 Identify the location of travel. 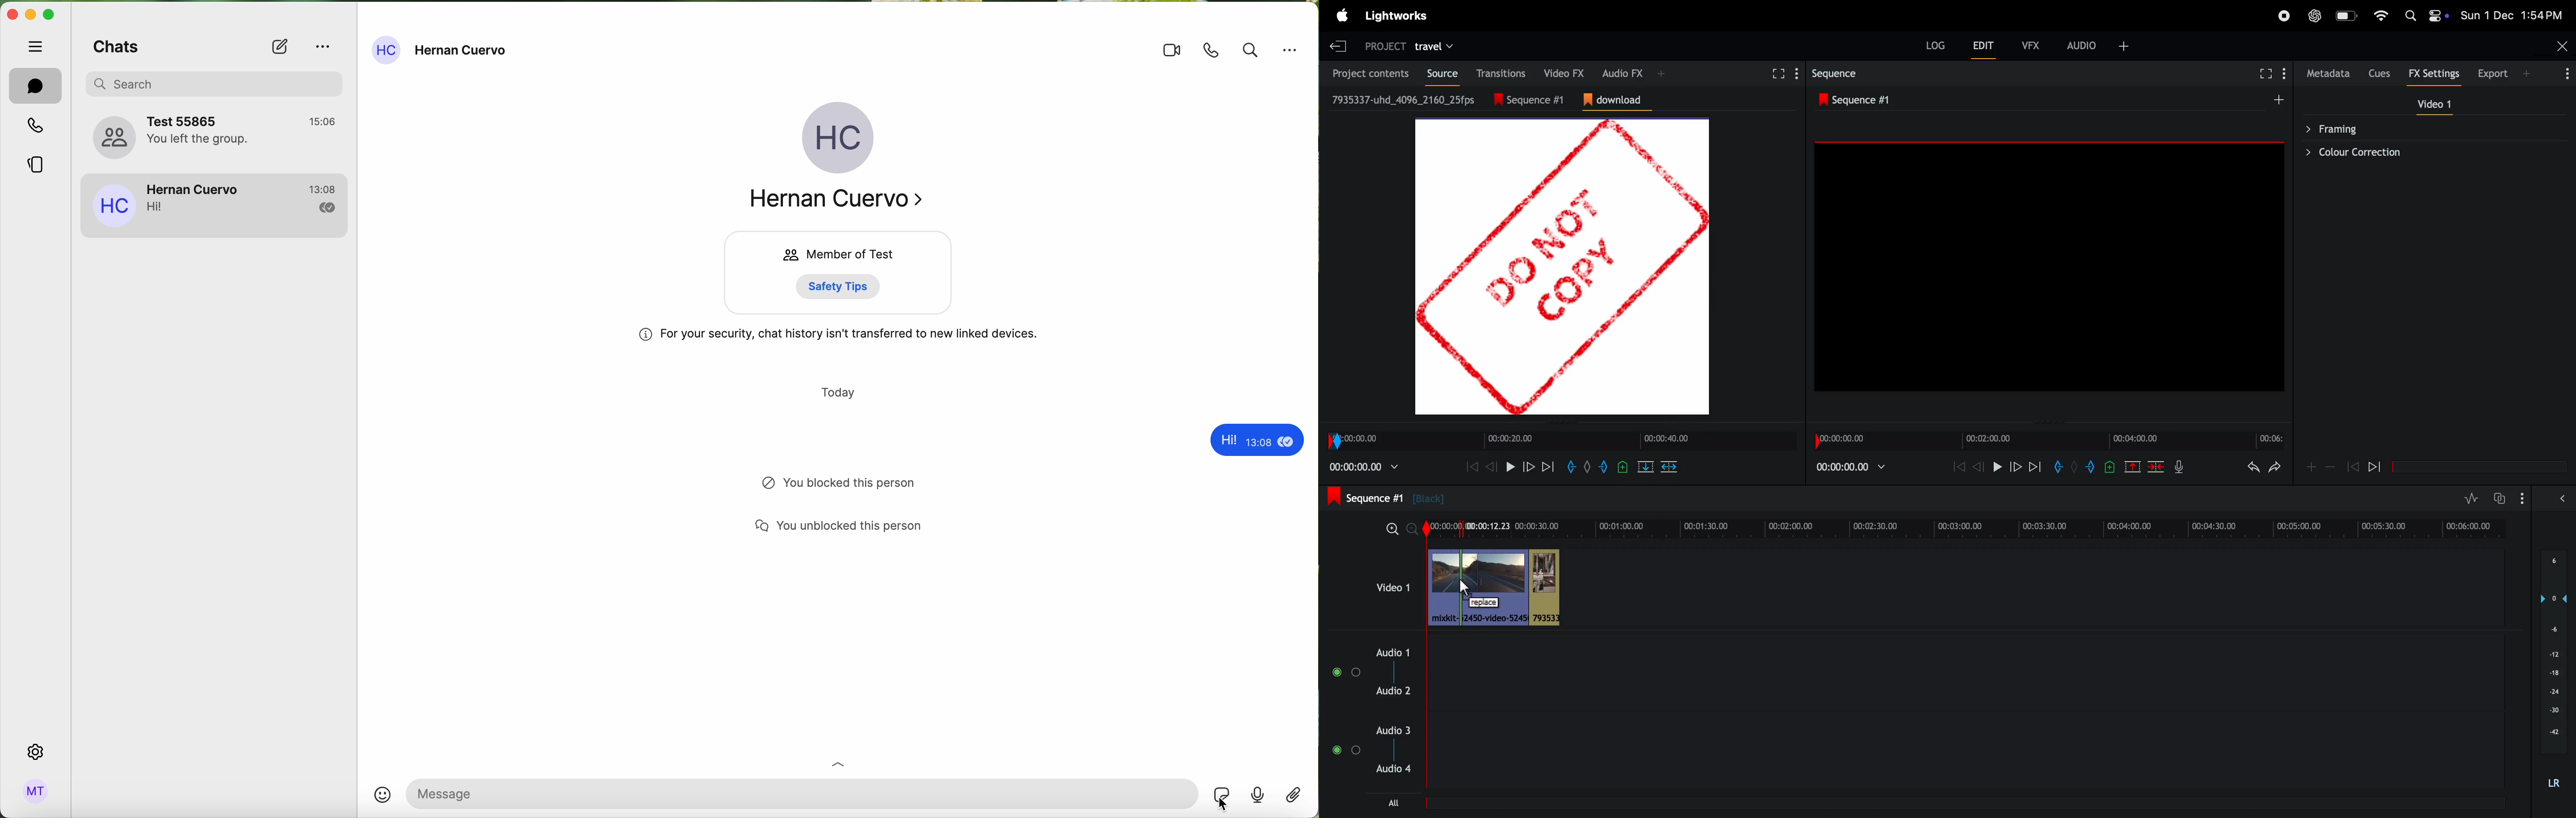
(1433, 47).